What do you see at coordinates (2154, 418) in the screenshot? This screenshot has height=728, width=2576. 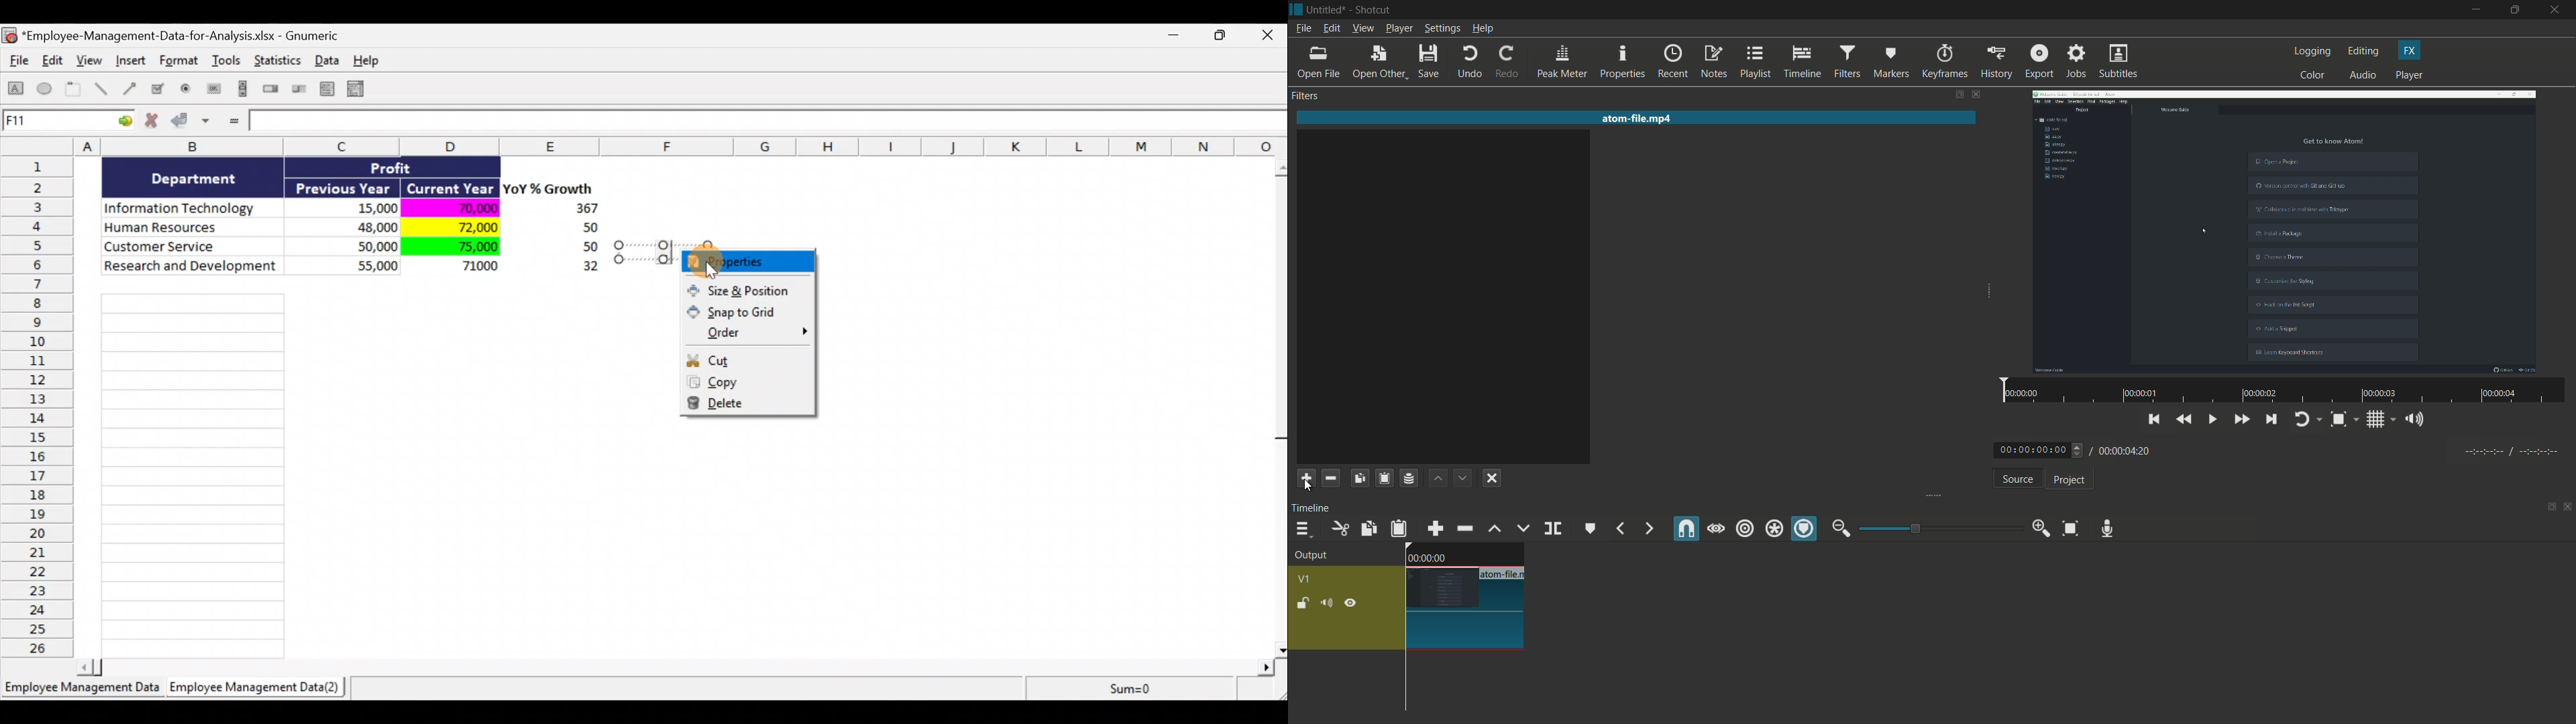 I see `skip to the previous point` at bounding box center [2154, 418].